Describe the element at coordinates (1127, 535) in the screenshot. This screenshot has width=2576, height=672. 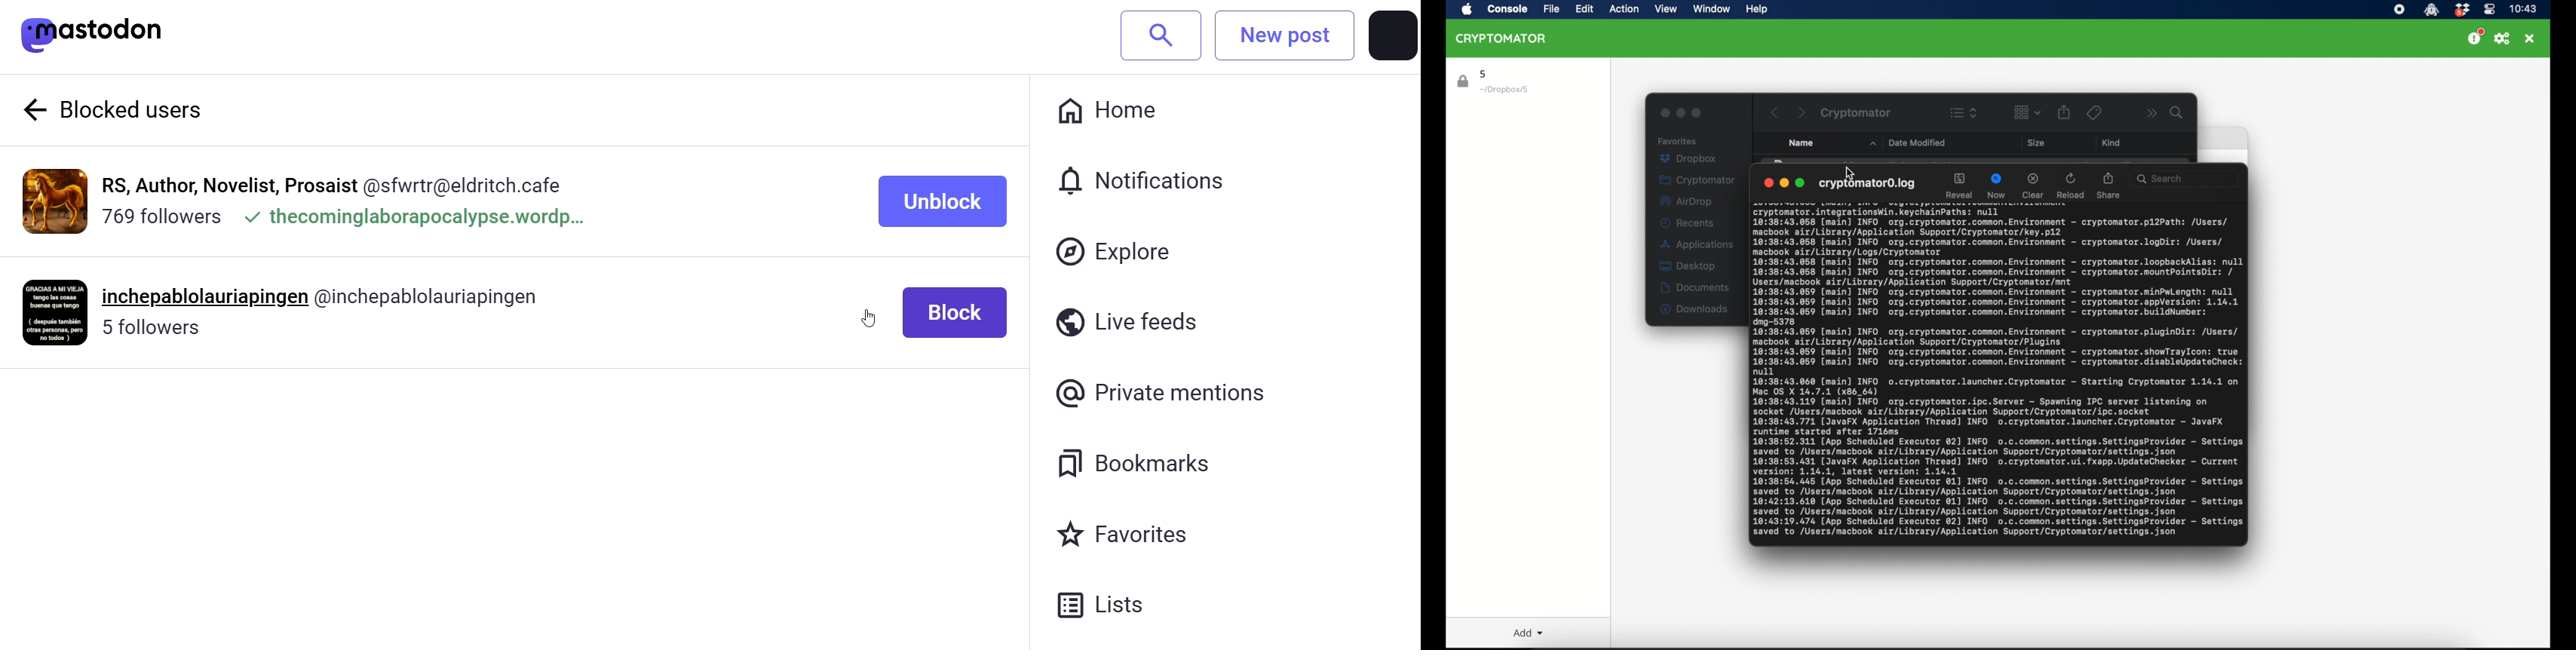
I see `favorites` at that location.